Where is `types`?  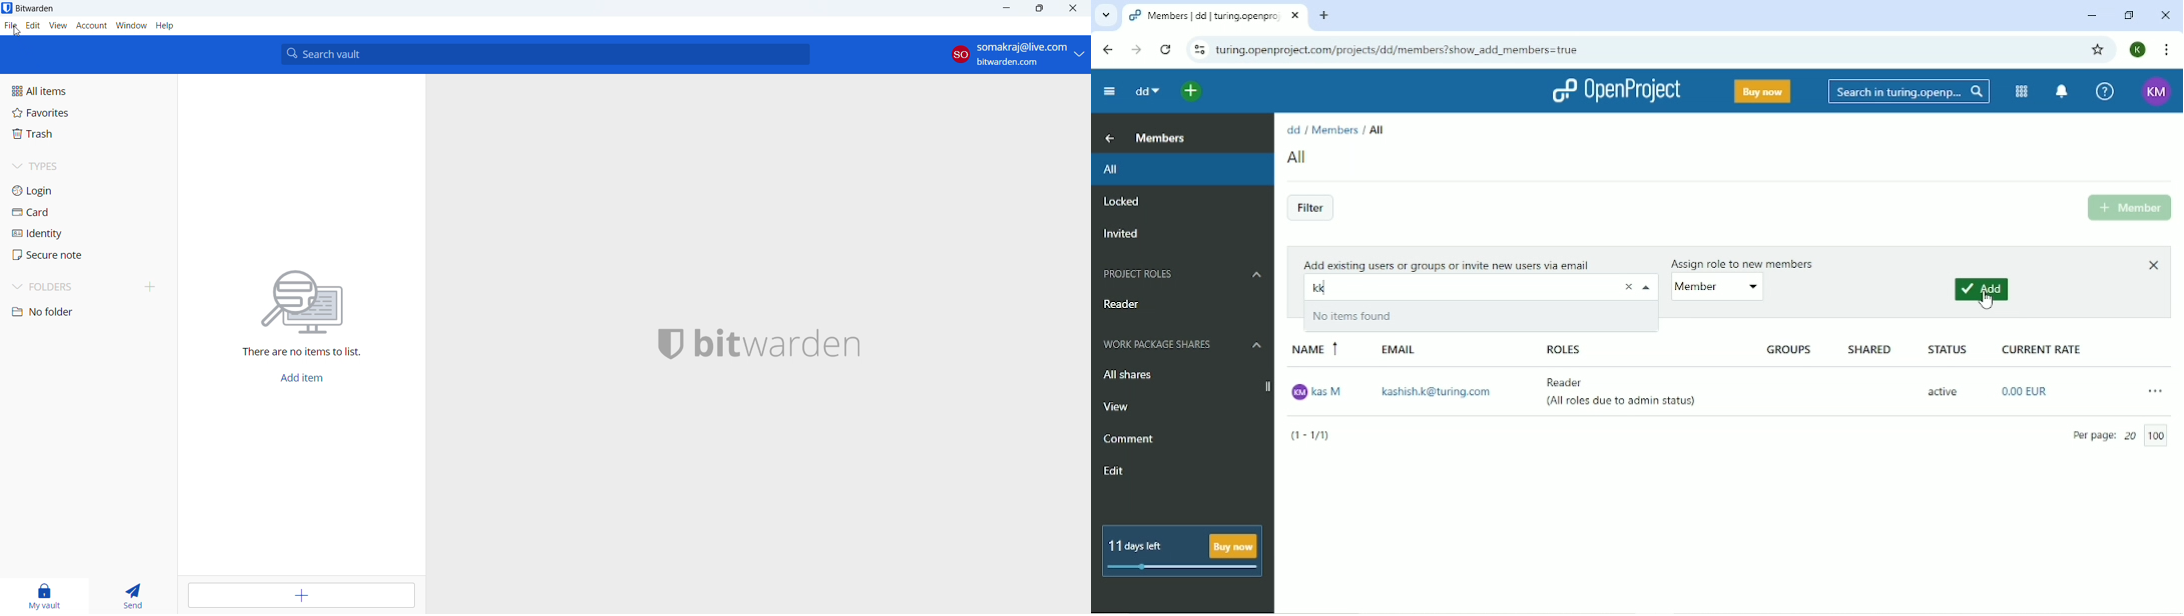 types is located at coordinates (86, 167).